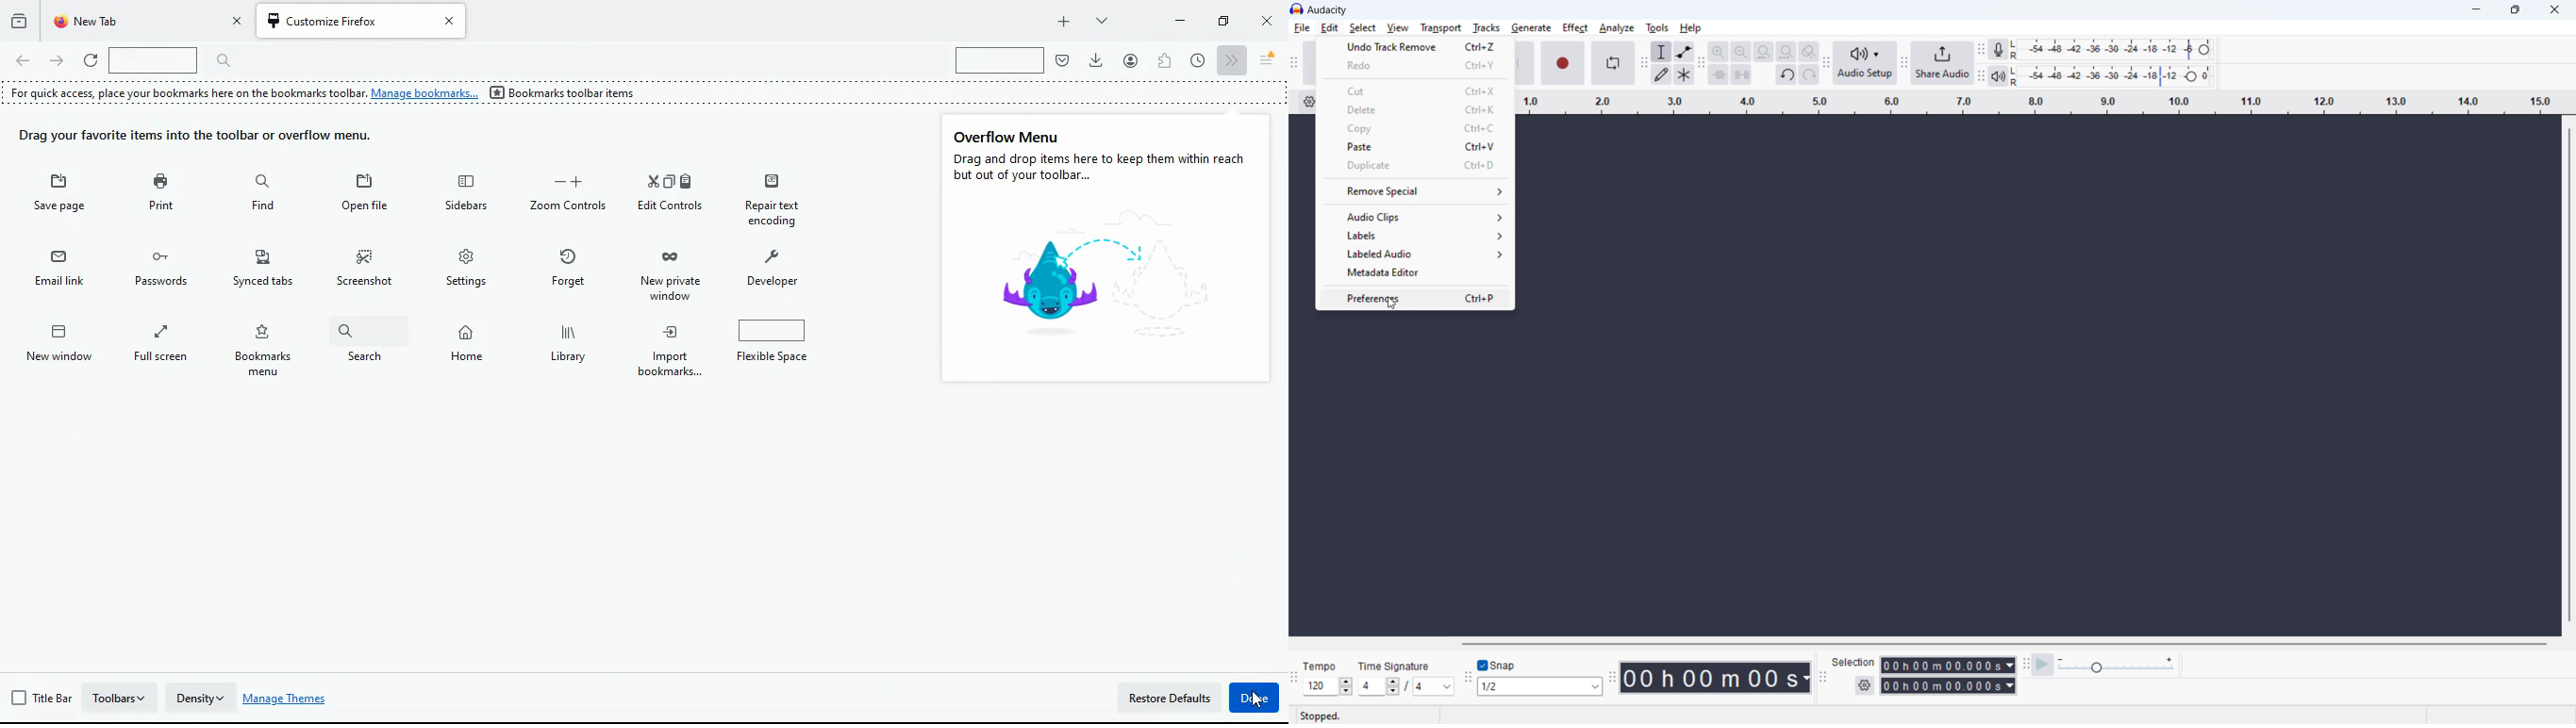  I want to click on draw tool, so click(1661, 74).